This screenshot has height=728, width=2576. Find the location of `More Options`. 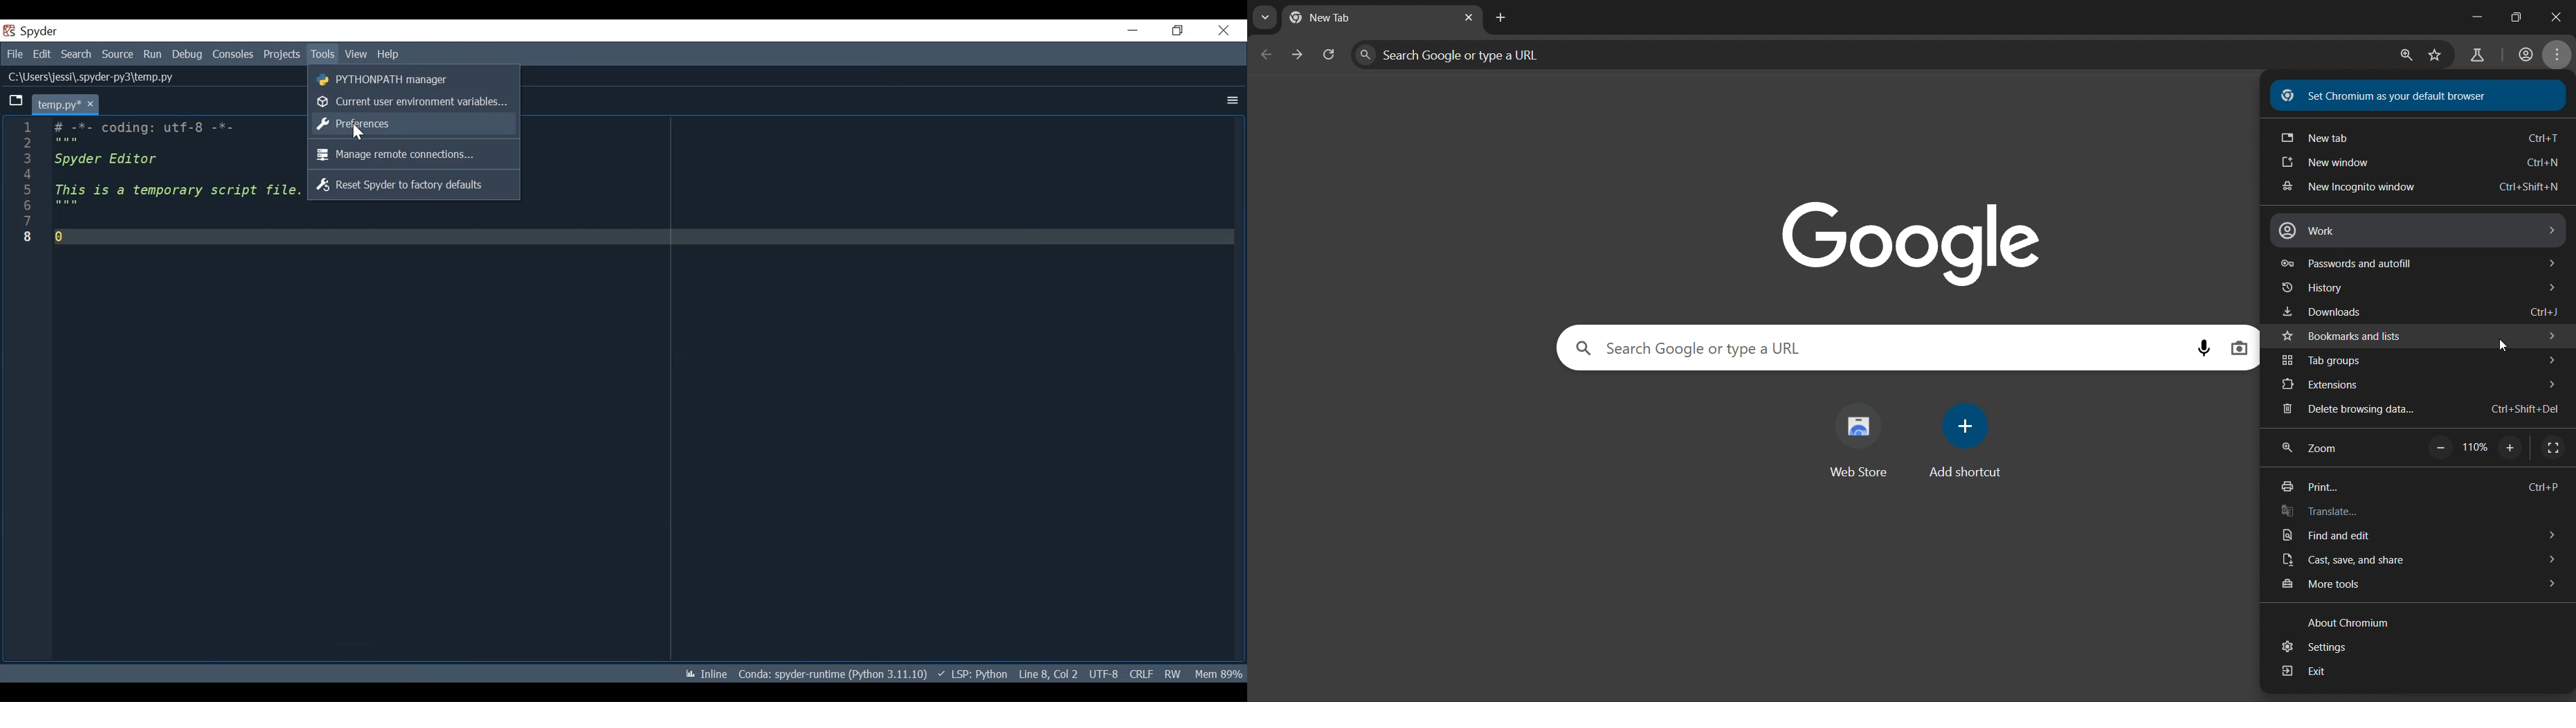

More Options is located at coordinates (1231, 99).